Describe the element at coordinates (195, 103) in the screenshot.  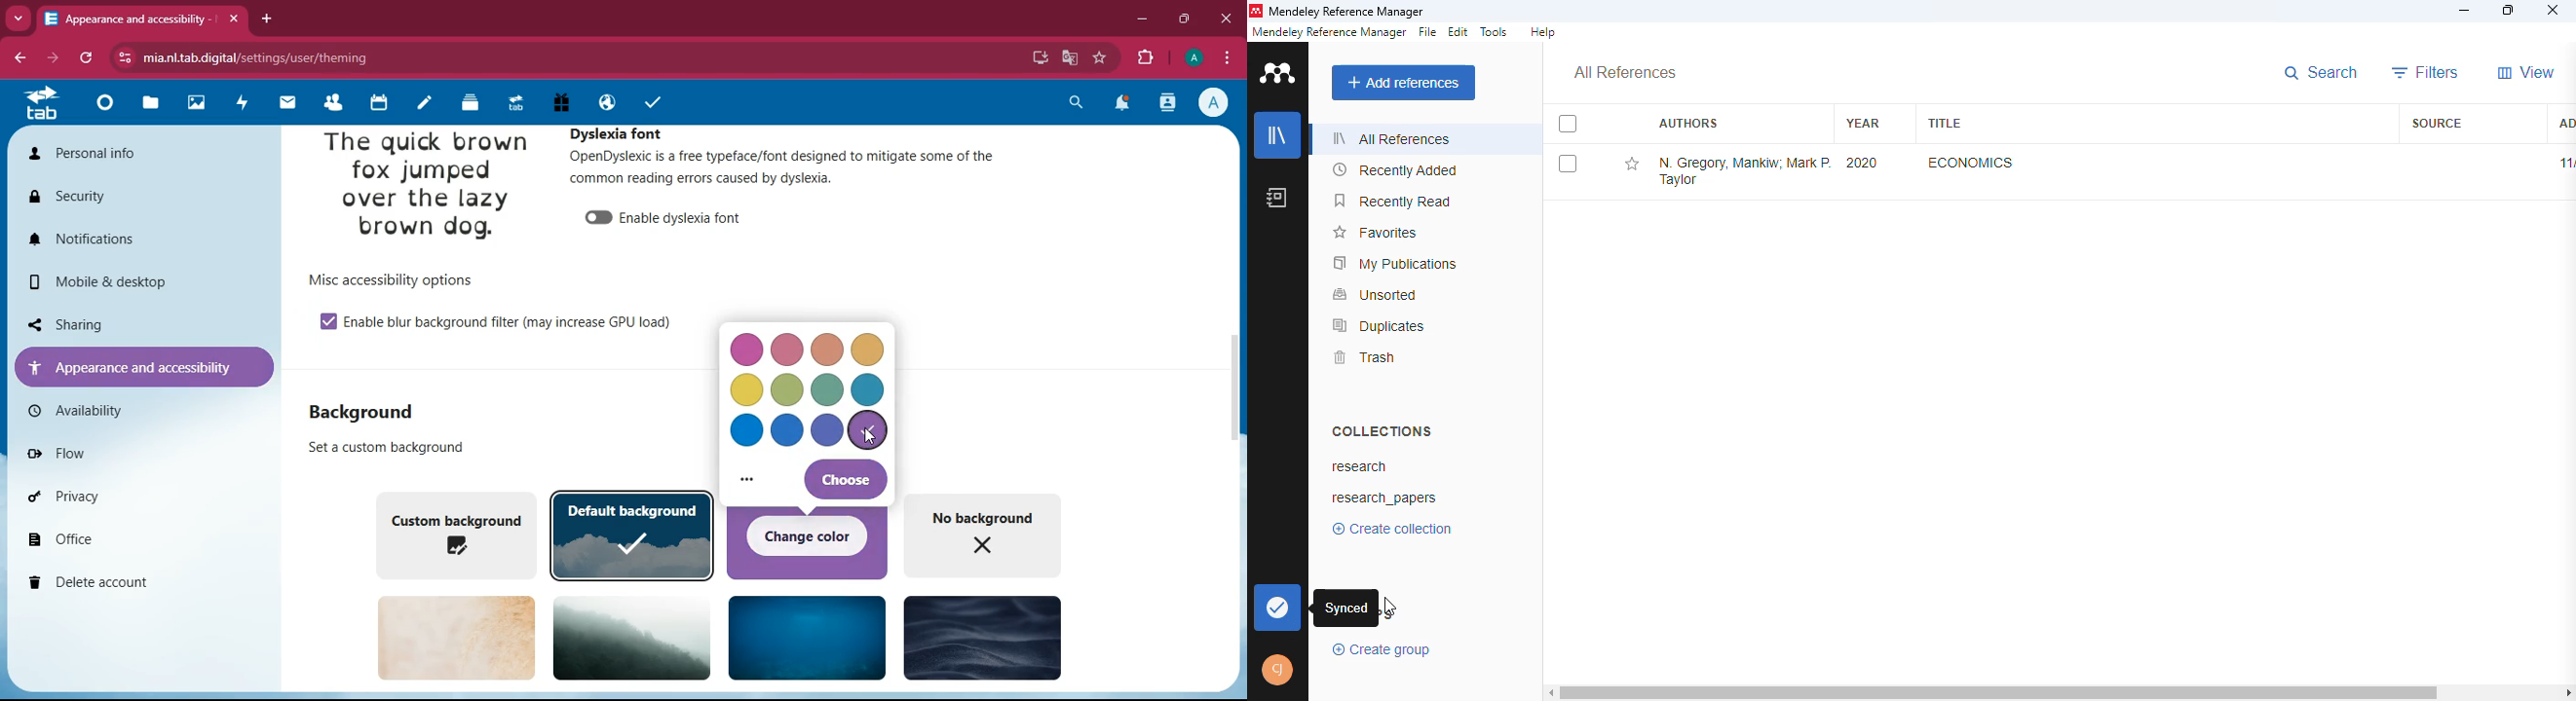
I see `images` at that location.